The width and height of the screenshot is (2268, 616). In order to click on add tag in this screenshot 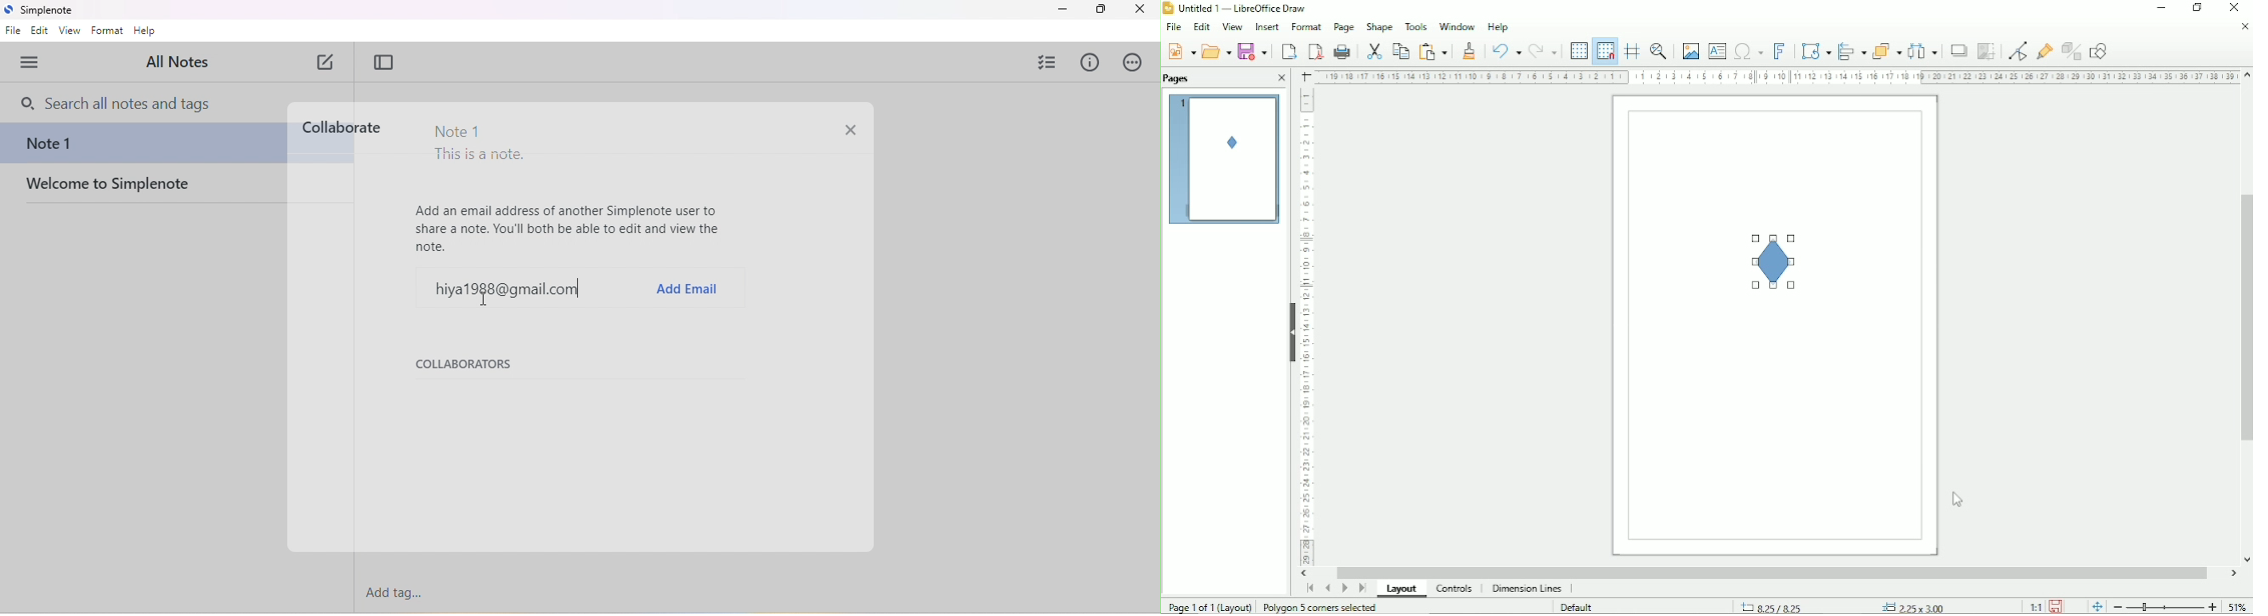, I will do `click(392, 592)`.